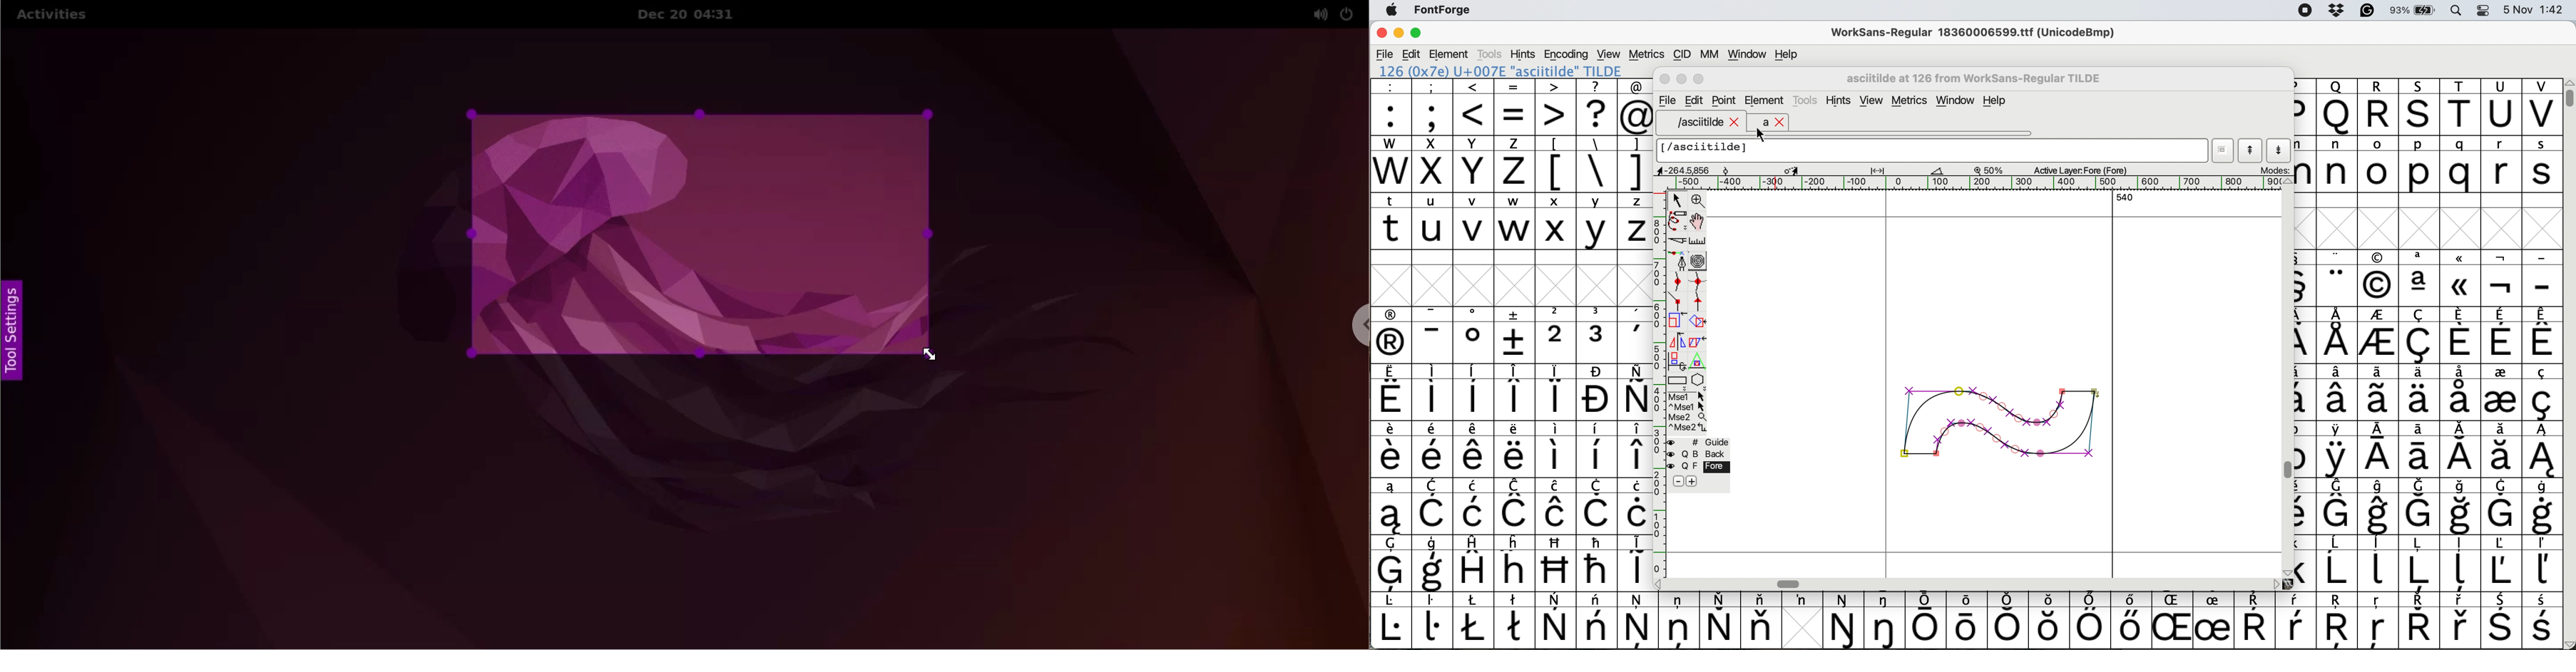  Describe the element at coordinates (1701, 281) in the screenshot. I see `add a curve point vertically or horizontally` at that location.